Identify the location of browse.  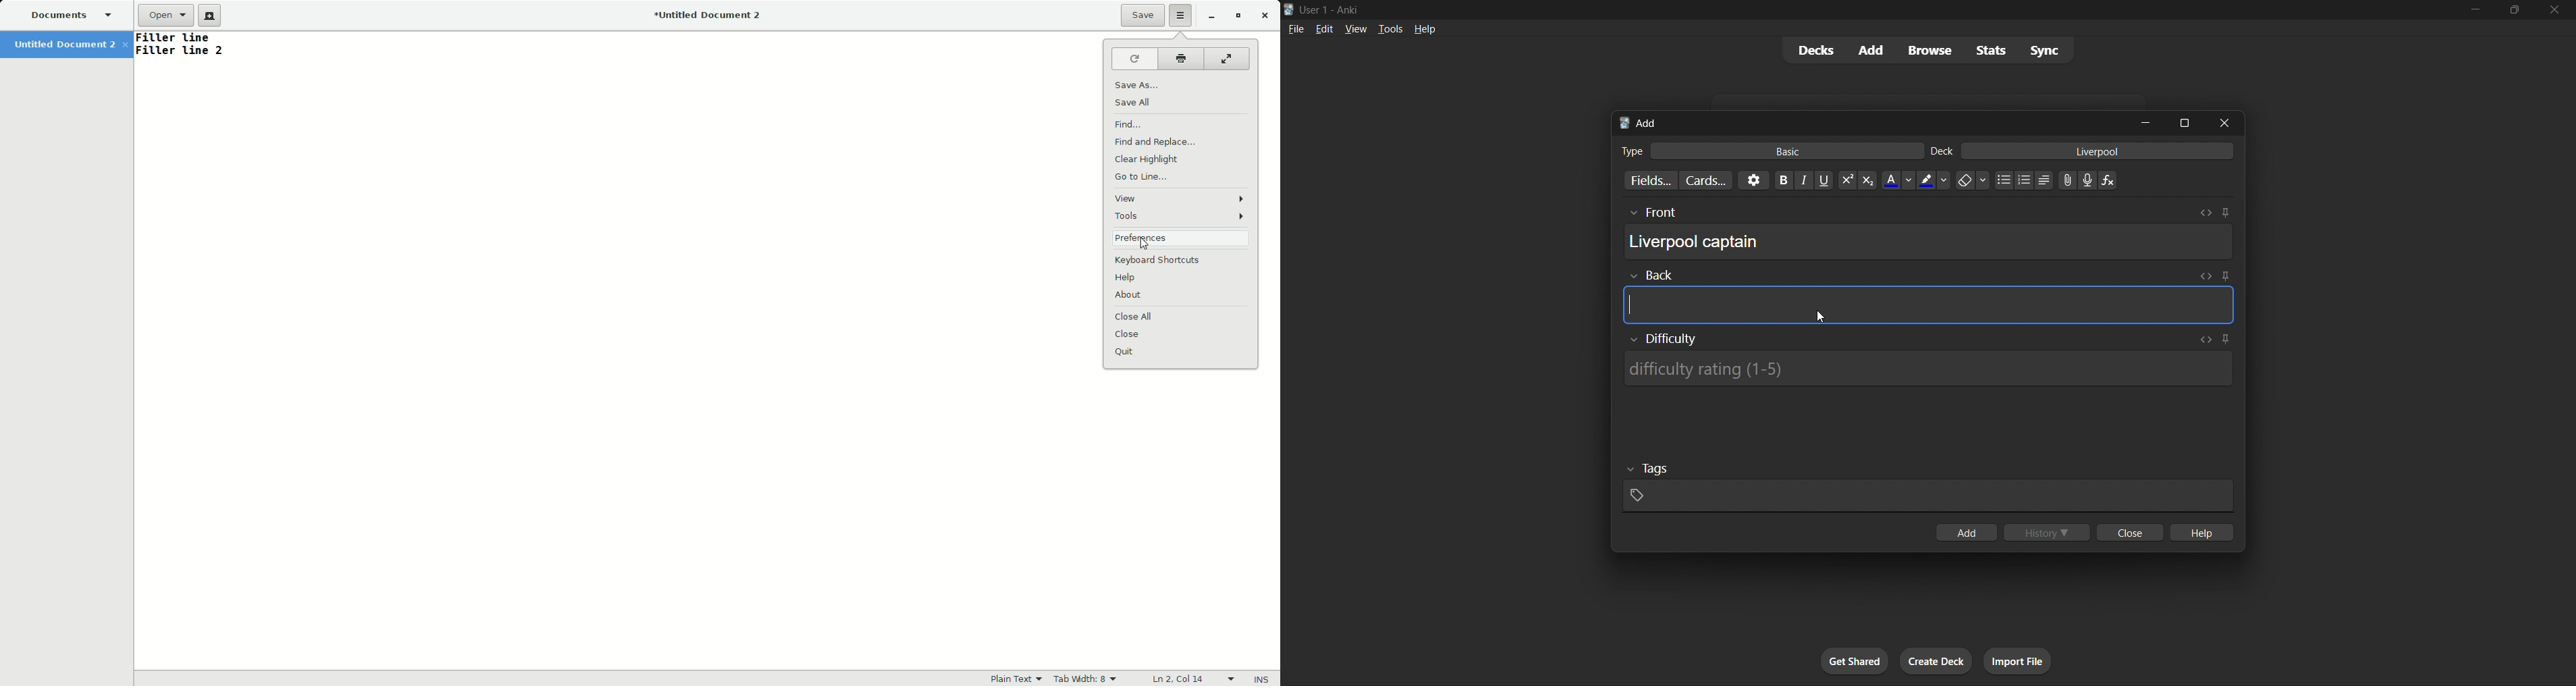
(1929, 50).